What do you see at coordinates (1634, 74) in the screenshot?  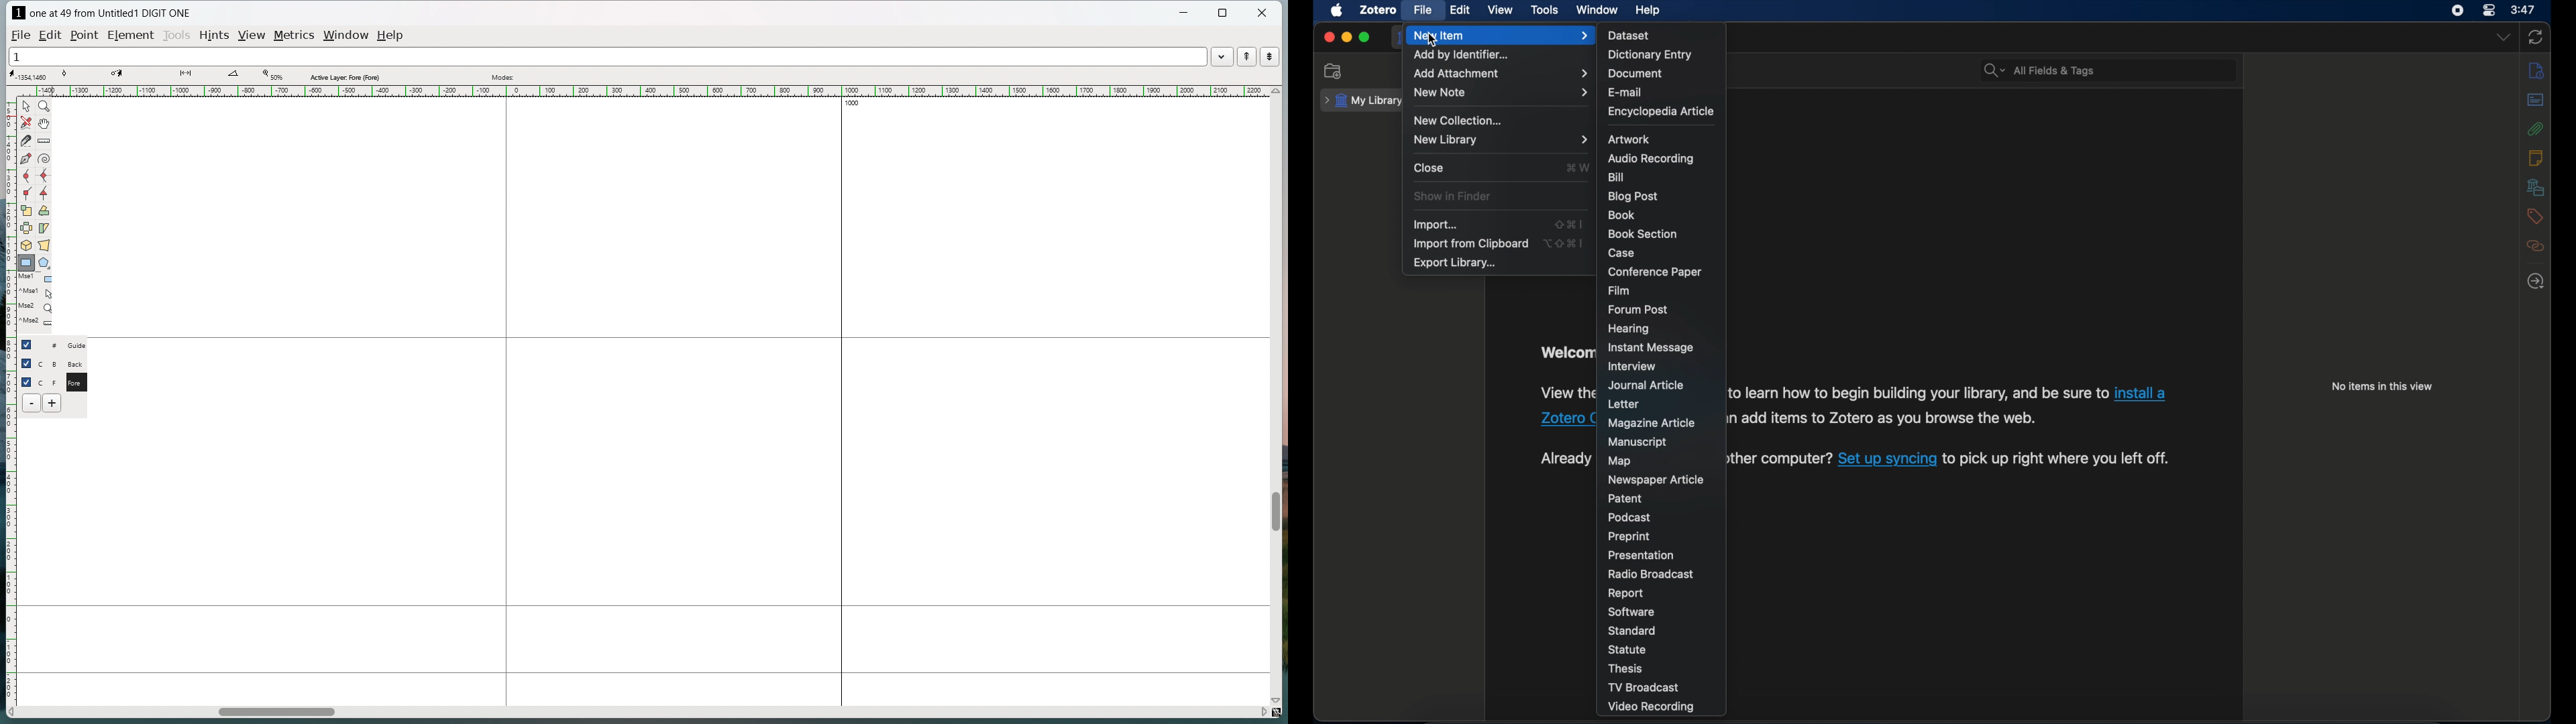 I see `document` at bounding box center [1634, 74].